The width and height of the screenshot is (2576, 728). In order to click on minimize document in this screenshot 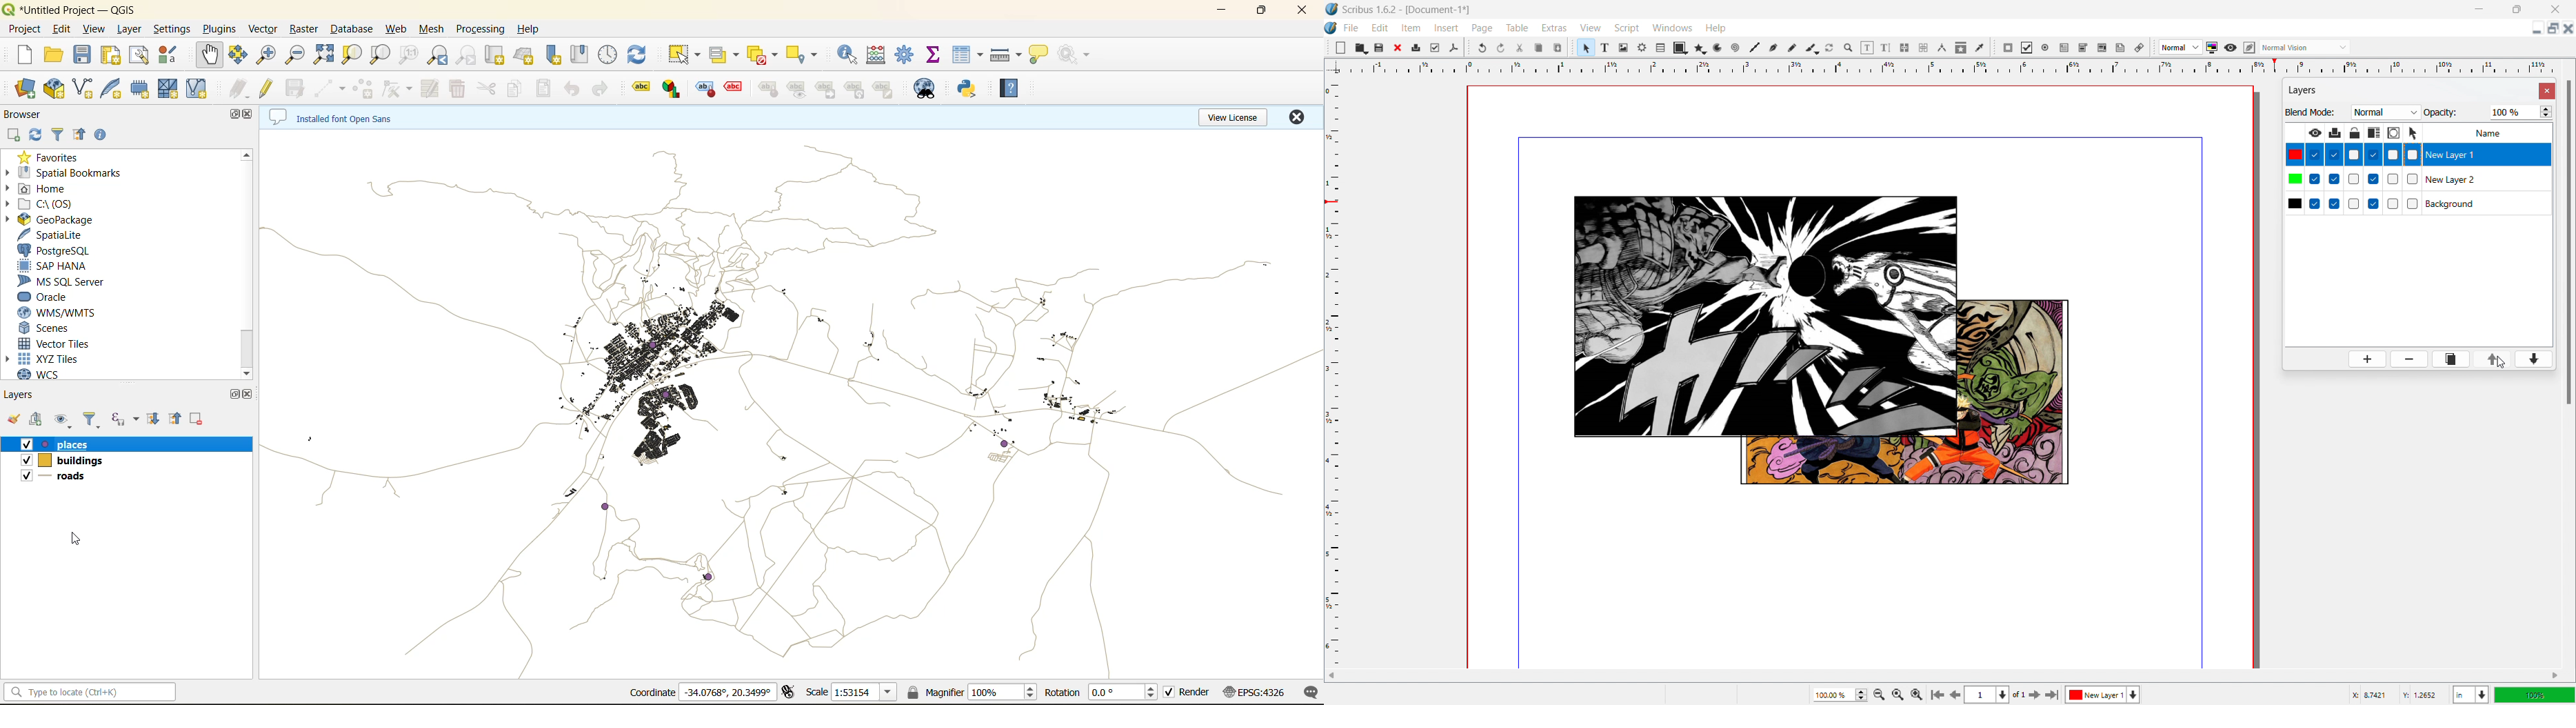, I will do `click(2535, 28)`.